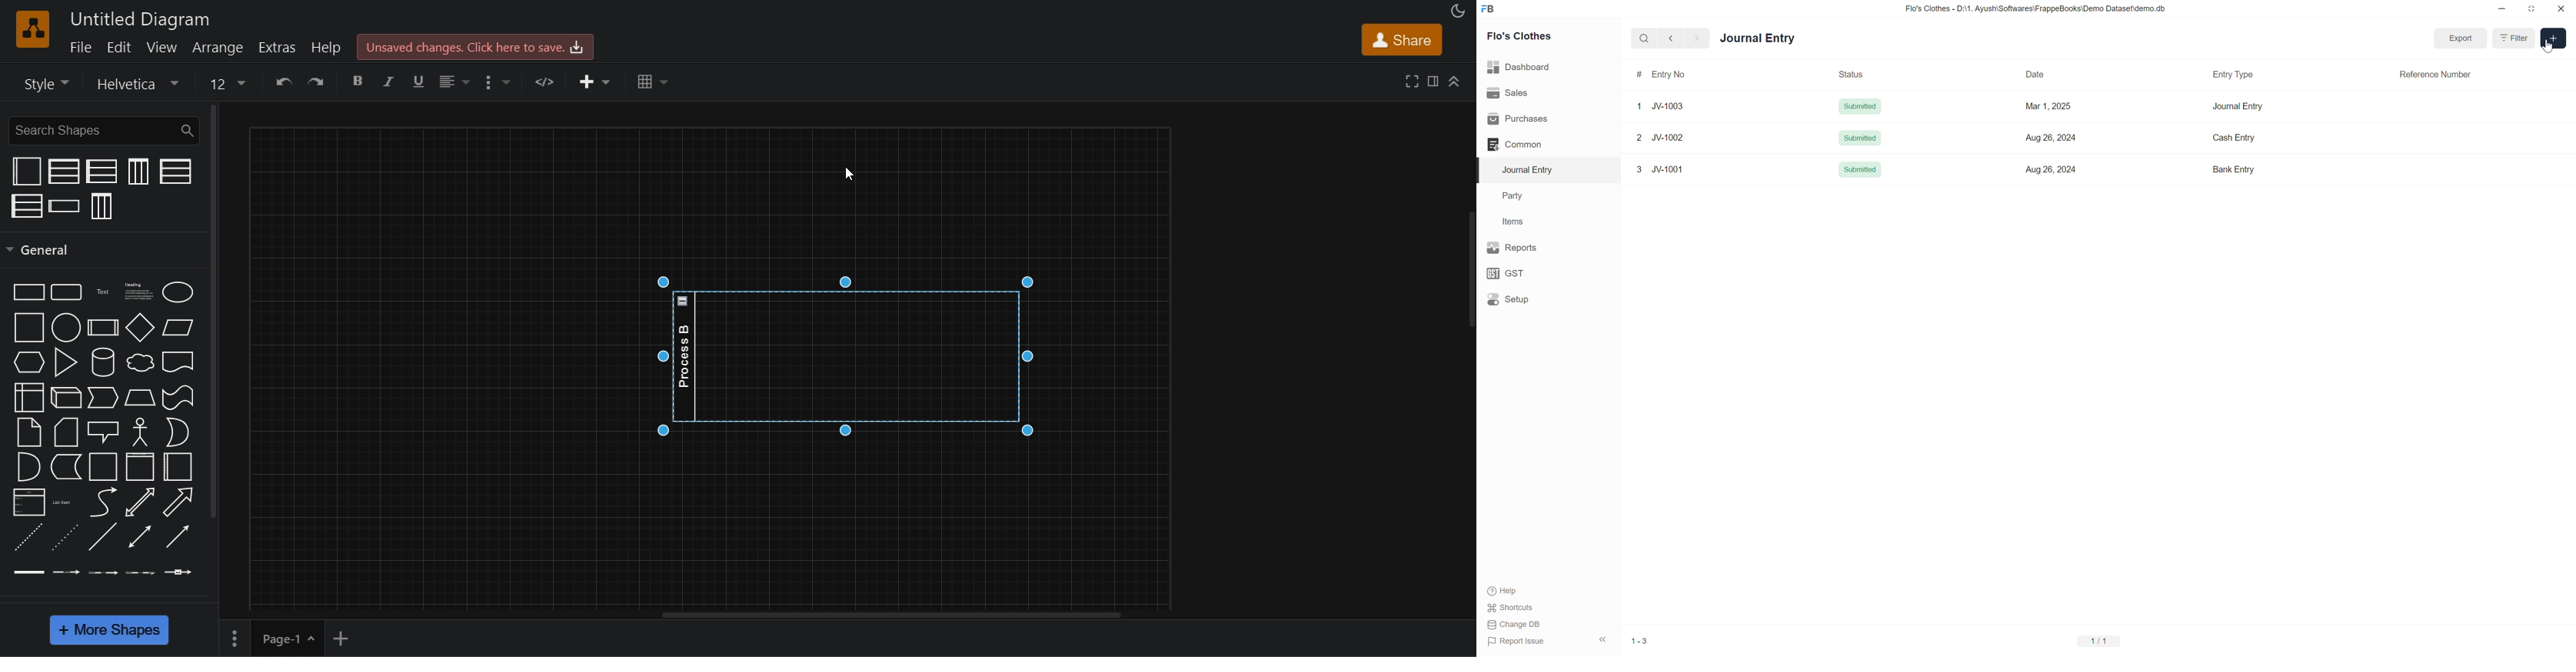 This screenshot has width=2576, height=672. What do you see at coordinates (1515, 247) in the screenshot?
I see `Reports` at bounding box center [1515, 247].